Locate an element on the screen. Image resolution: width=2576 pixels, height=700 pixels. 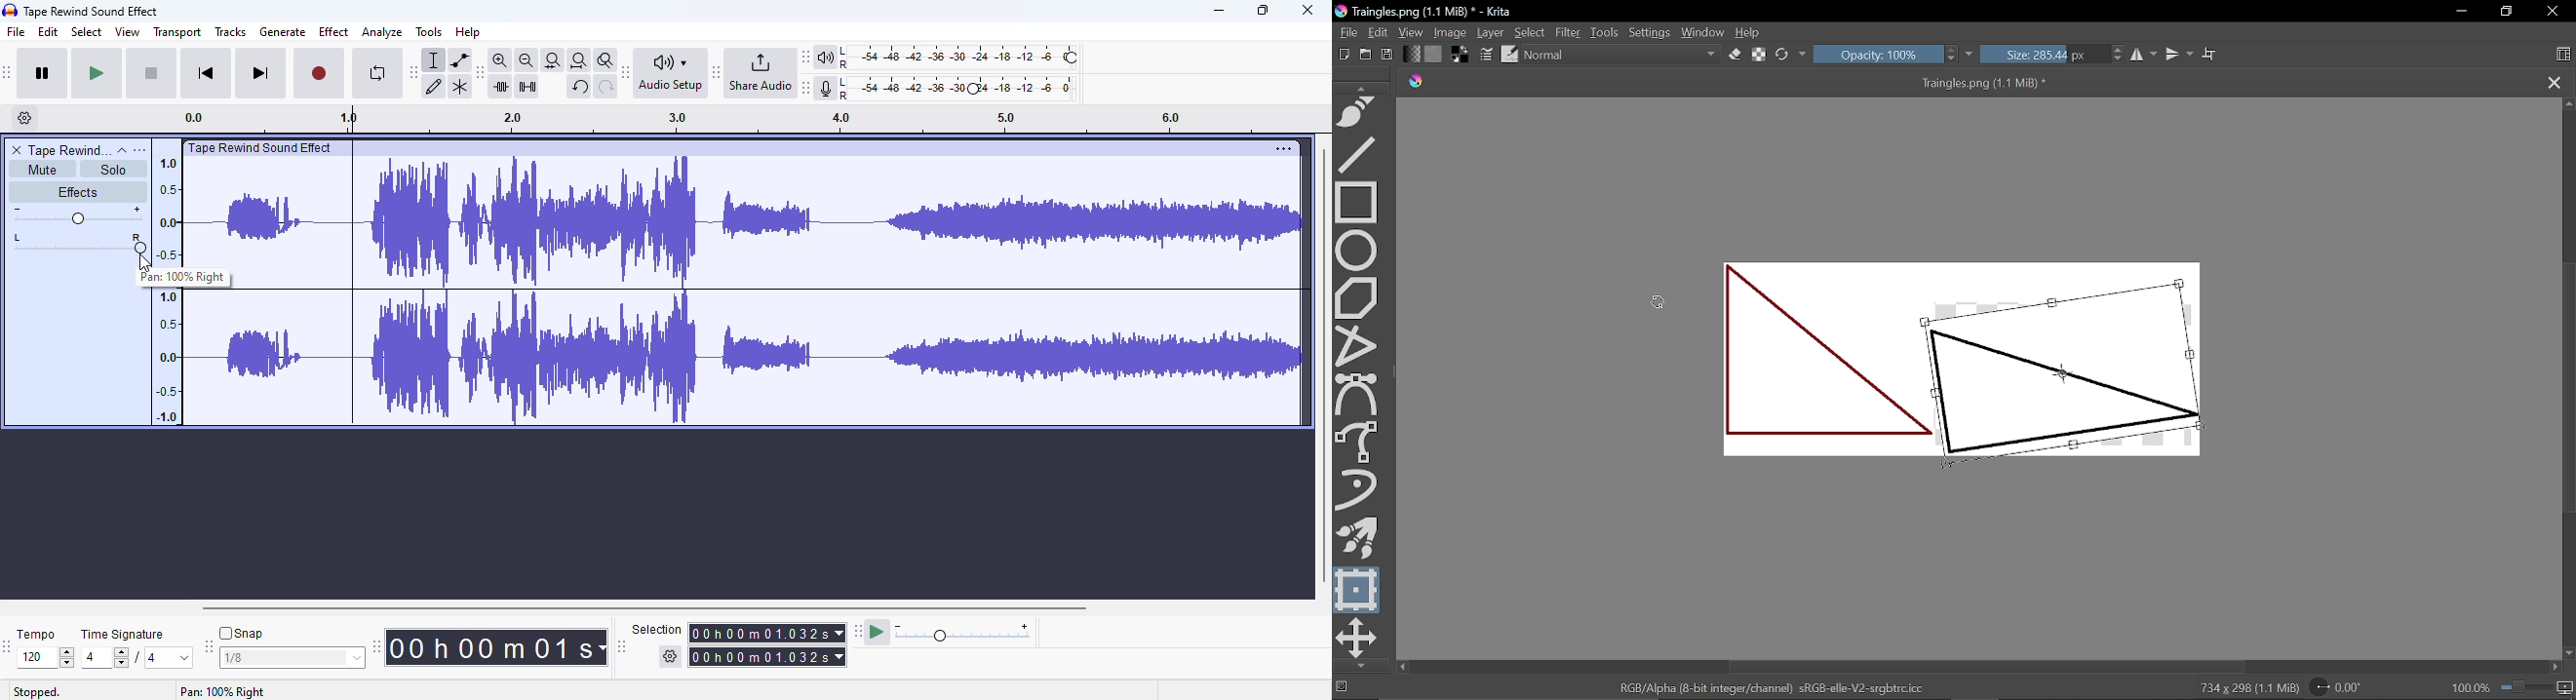
Settings is located at coordinates (1651, 34).